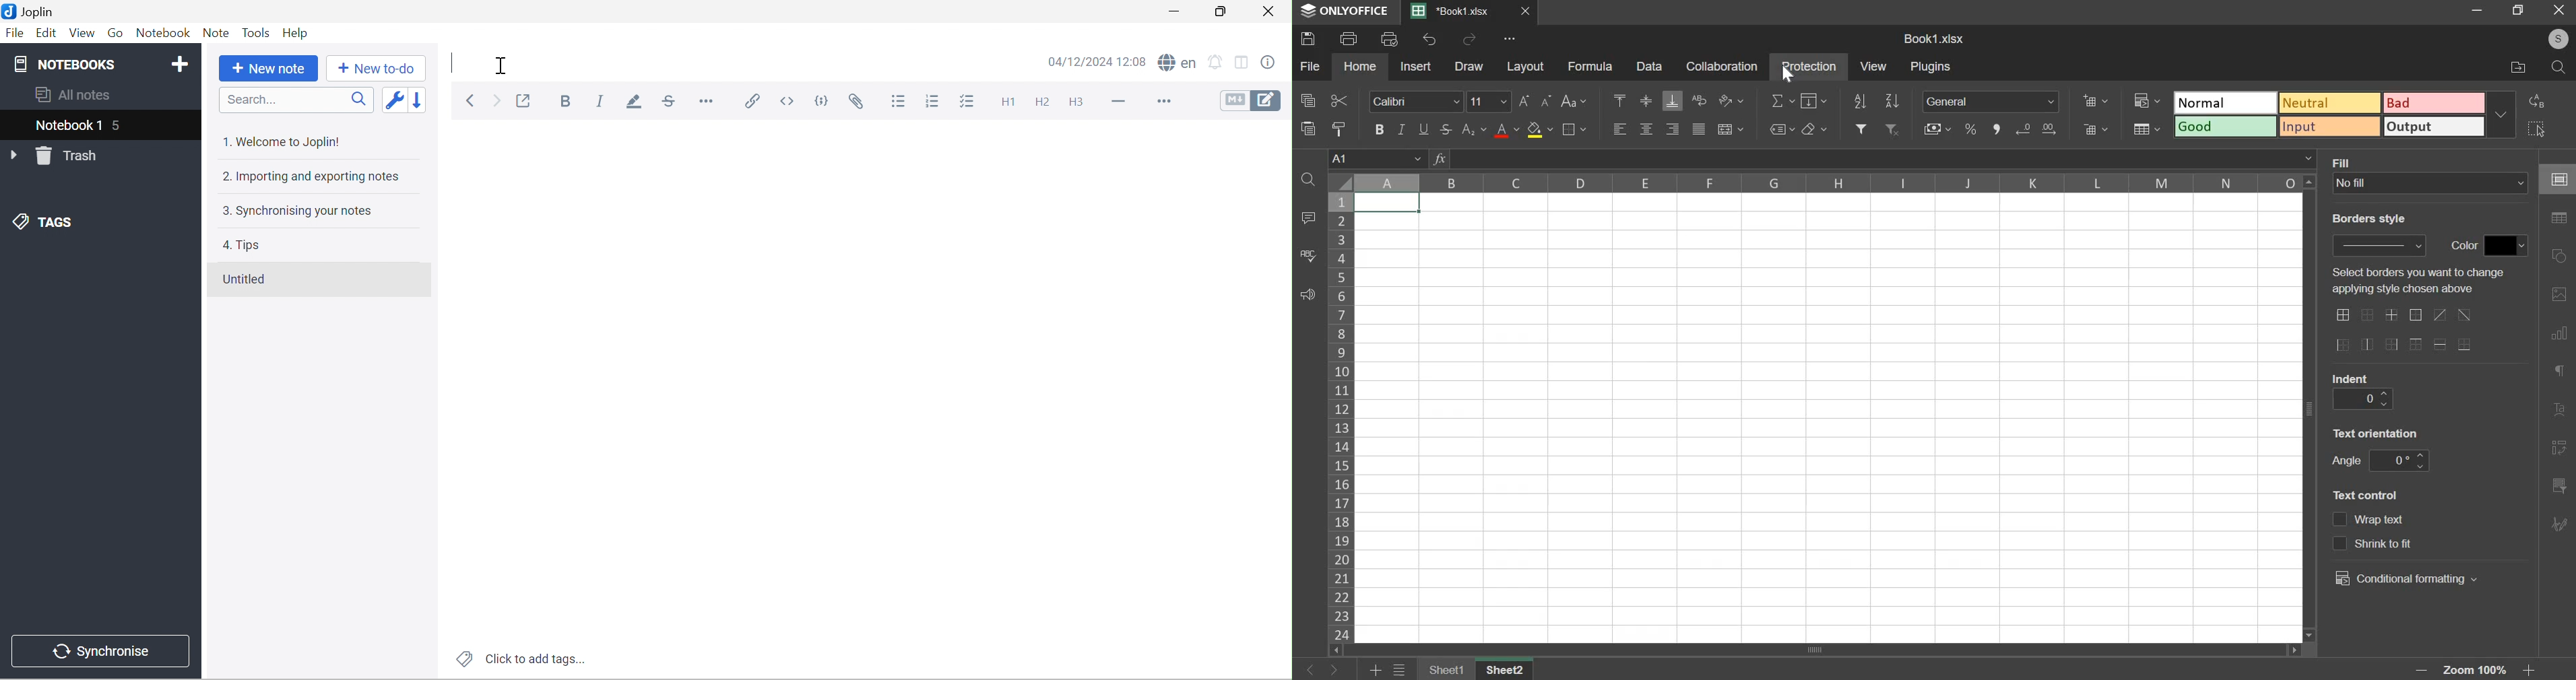  I want to click on Back, so click(472, 100).